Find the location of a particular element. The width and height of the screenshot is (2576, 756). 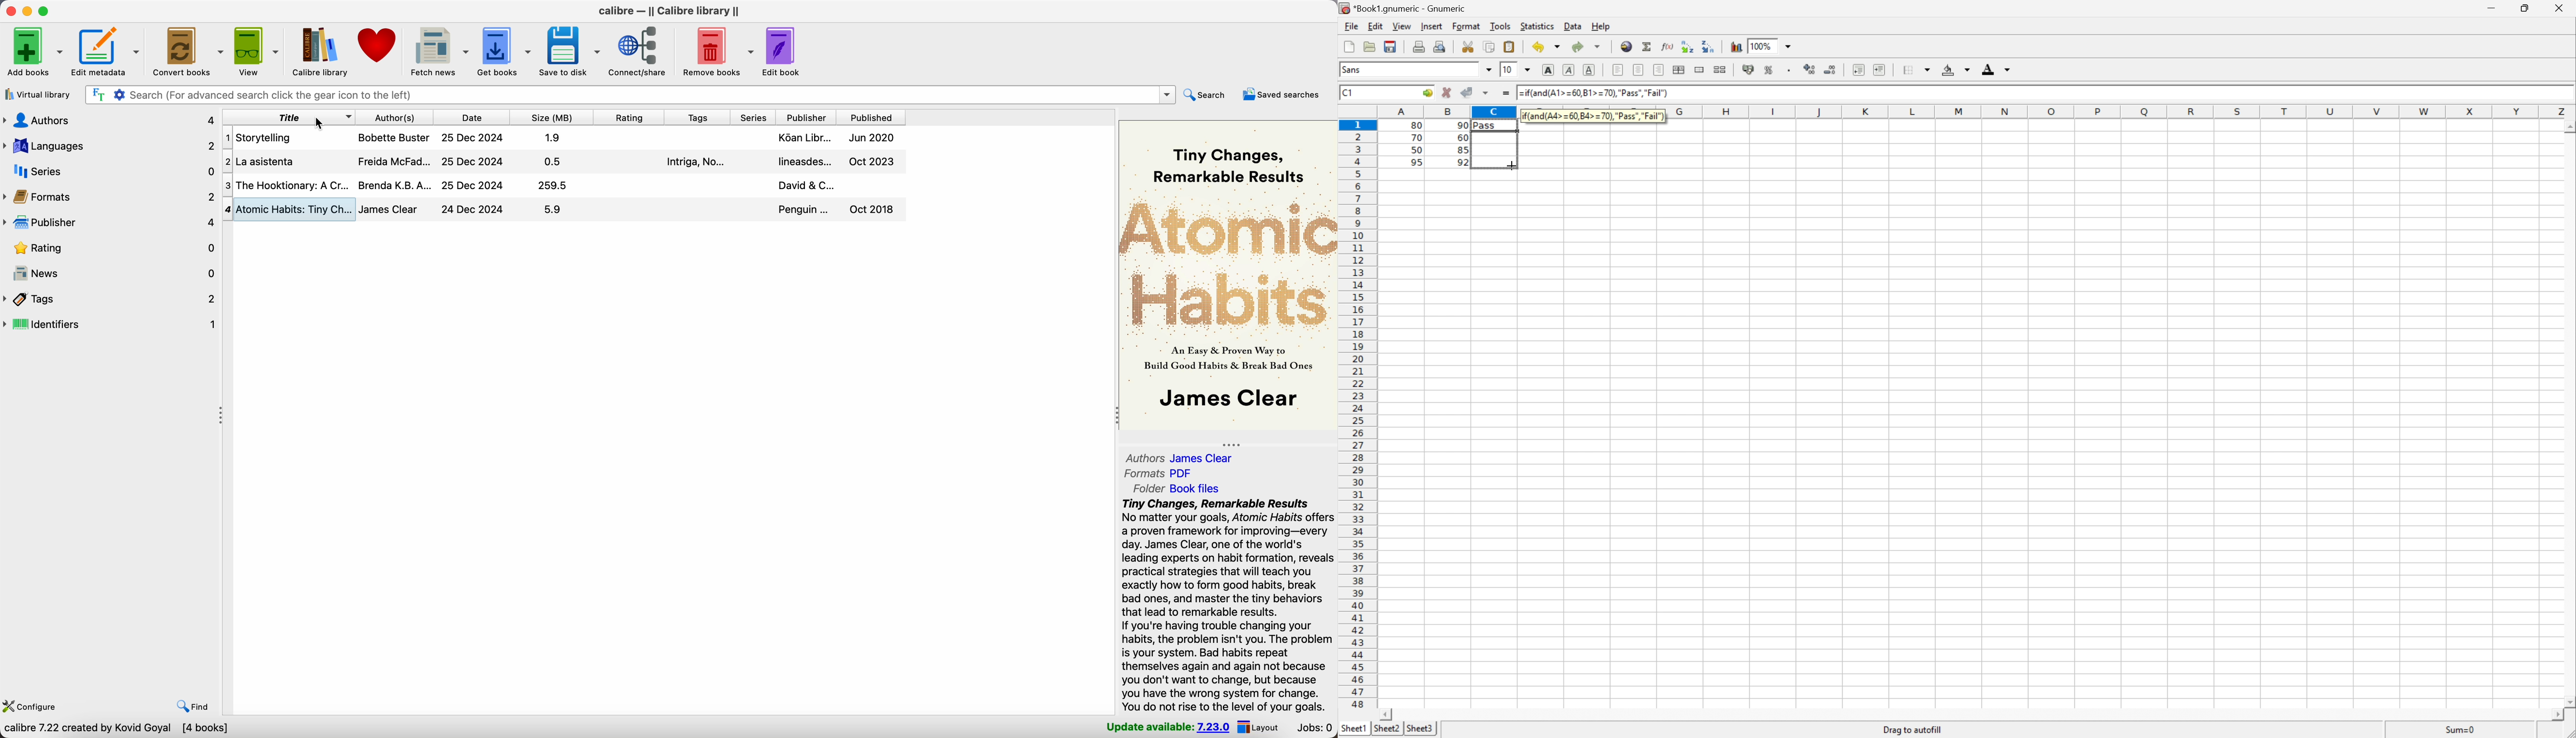

25 Dec 2024 is located at coordinates (472, 138).